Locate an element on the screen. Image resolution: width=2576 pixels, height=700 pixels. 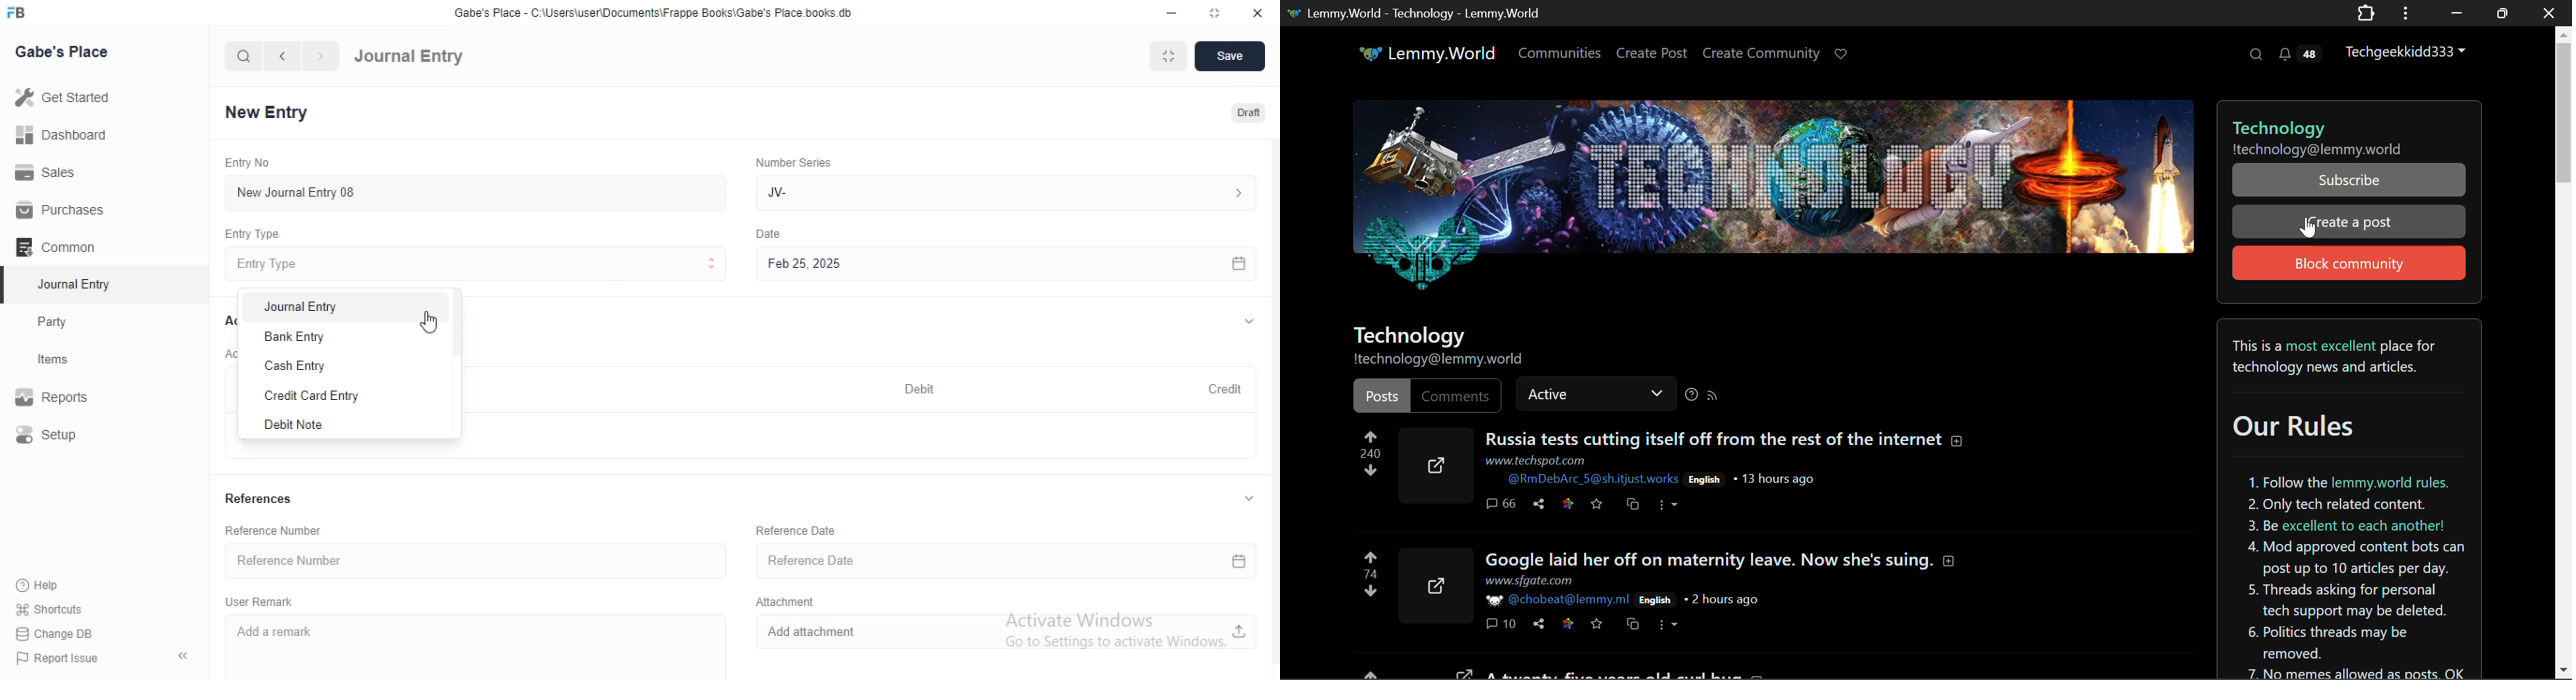
search is located at coordinates (244, 57).